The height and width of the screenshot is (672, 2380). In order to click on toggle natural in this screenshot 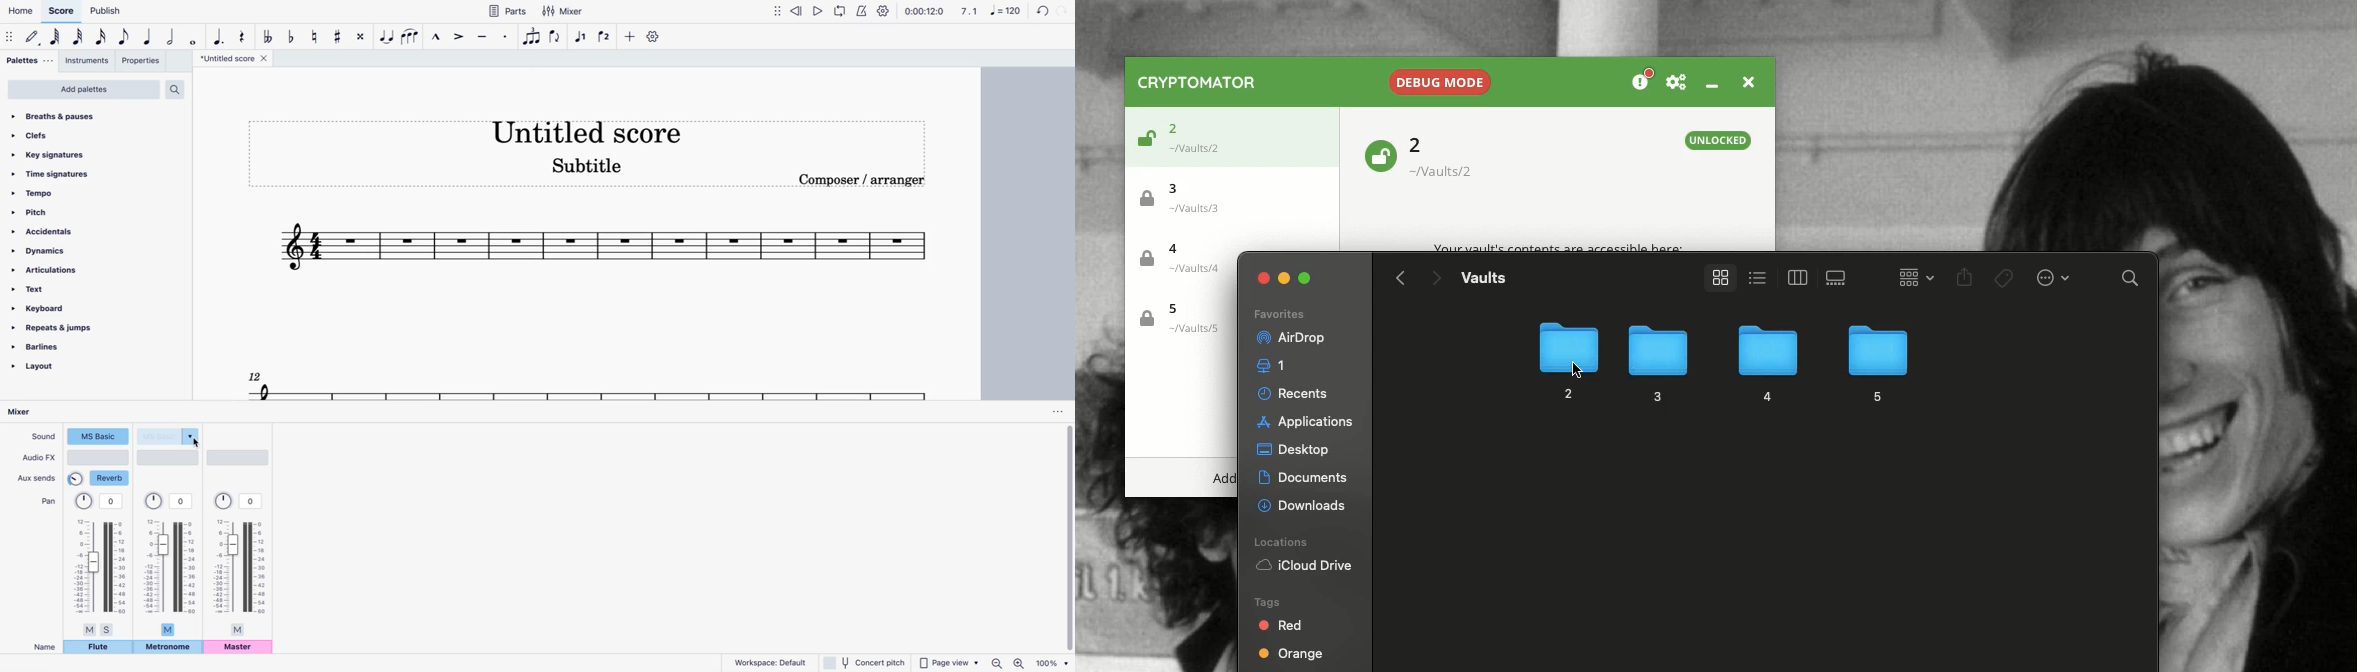, I will do `click(316, 36)`.